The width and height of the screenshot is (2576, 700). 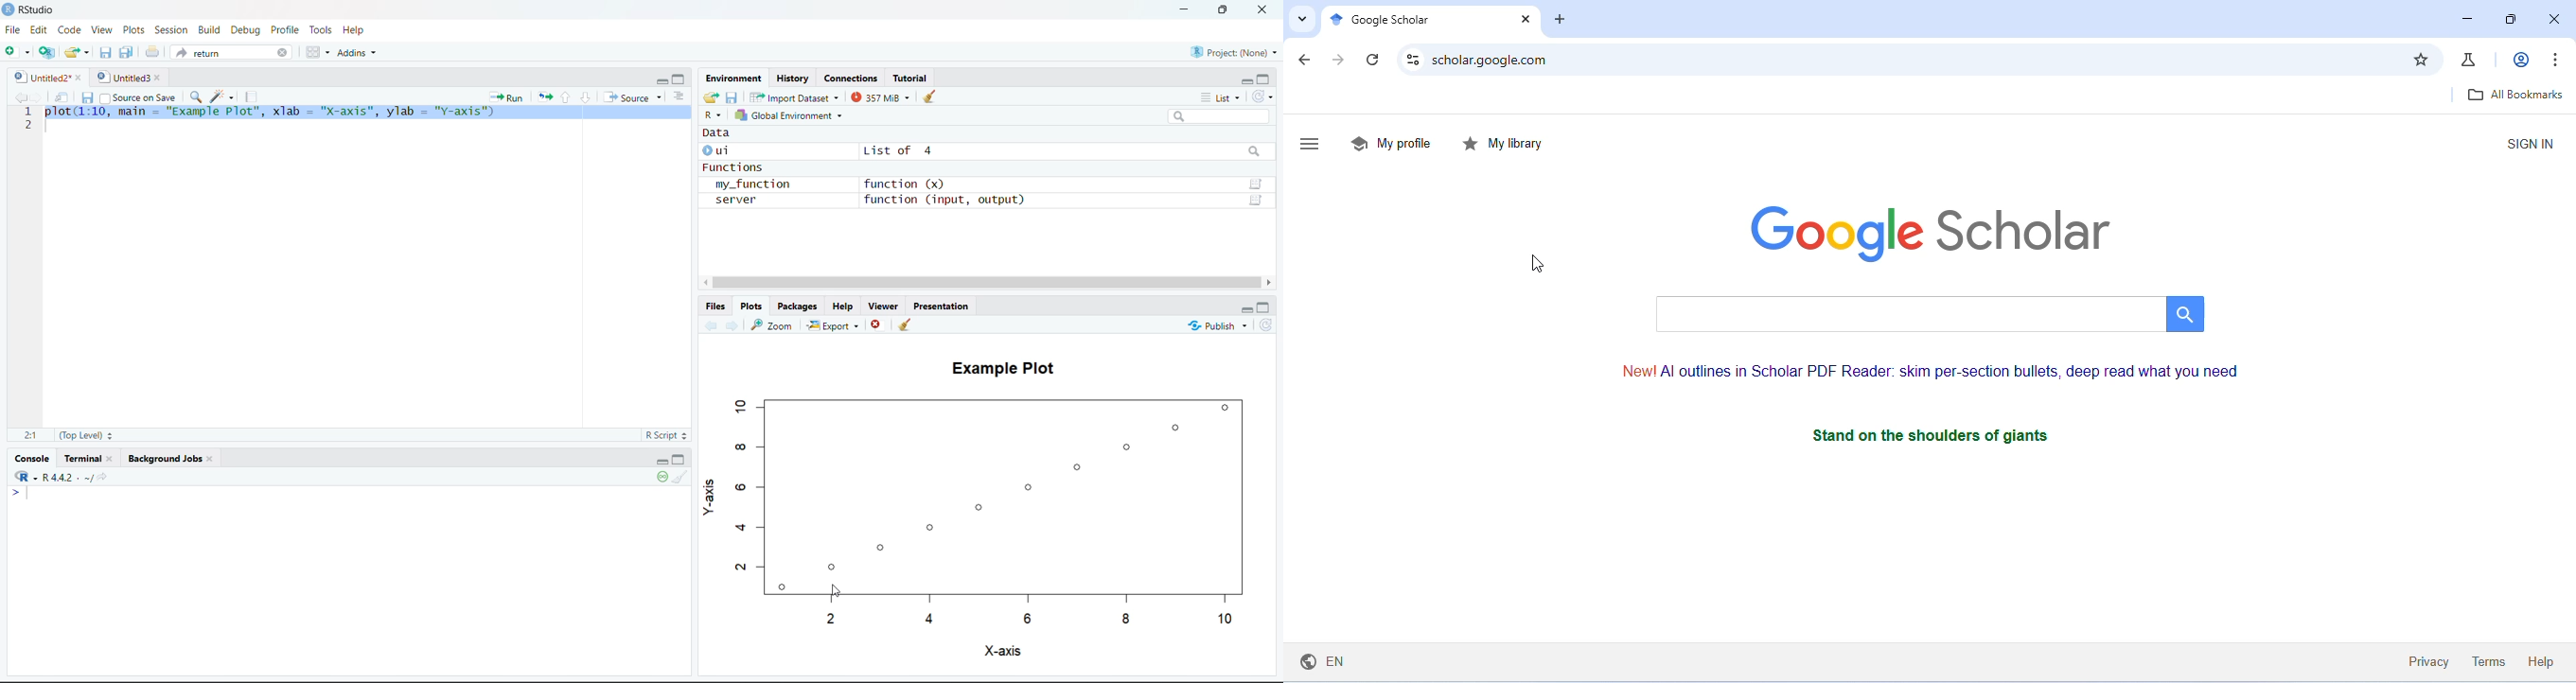 I want to click on Save current document (Ctrl + S), so click(x=86, y=96).